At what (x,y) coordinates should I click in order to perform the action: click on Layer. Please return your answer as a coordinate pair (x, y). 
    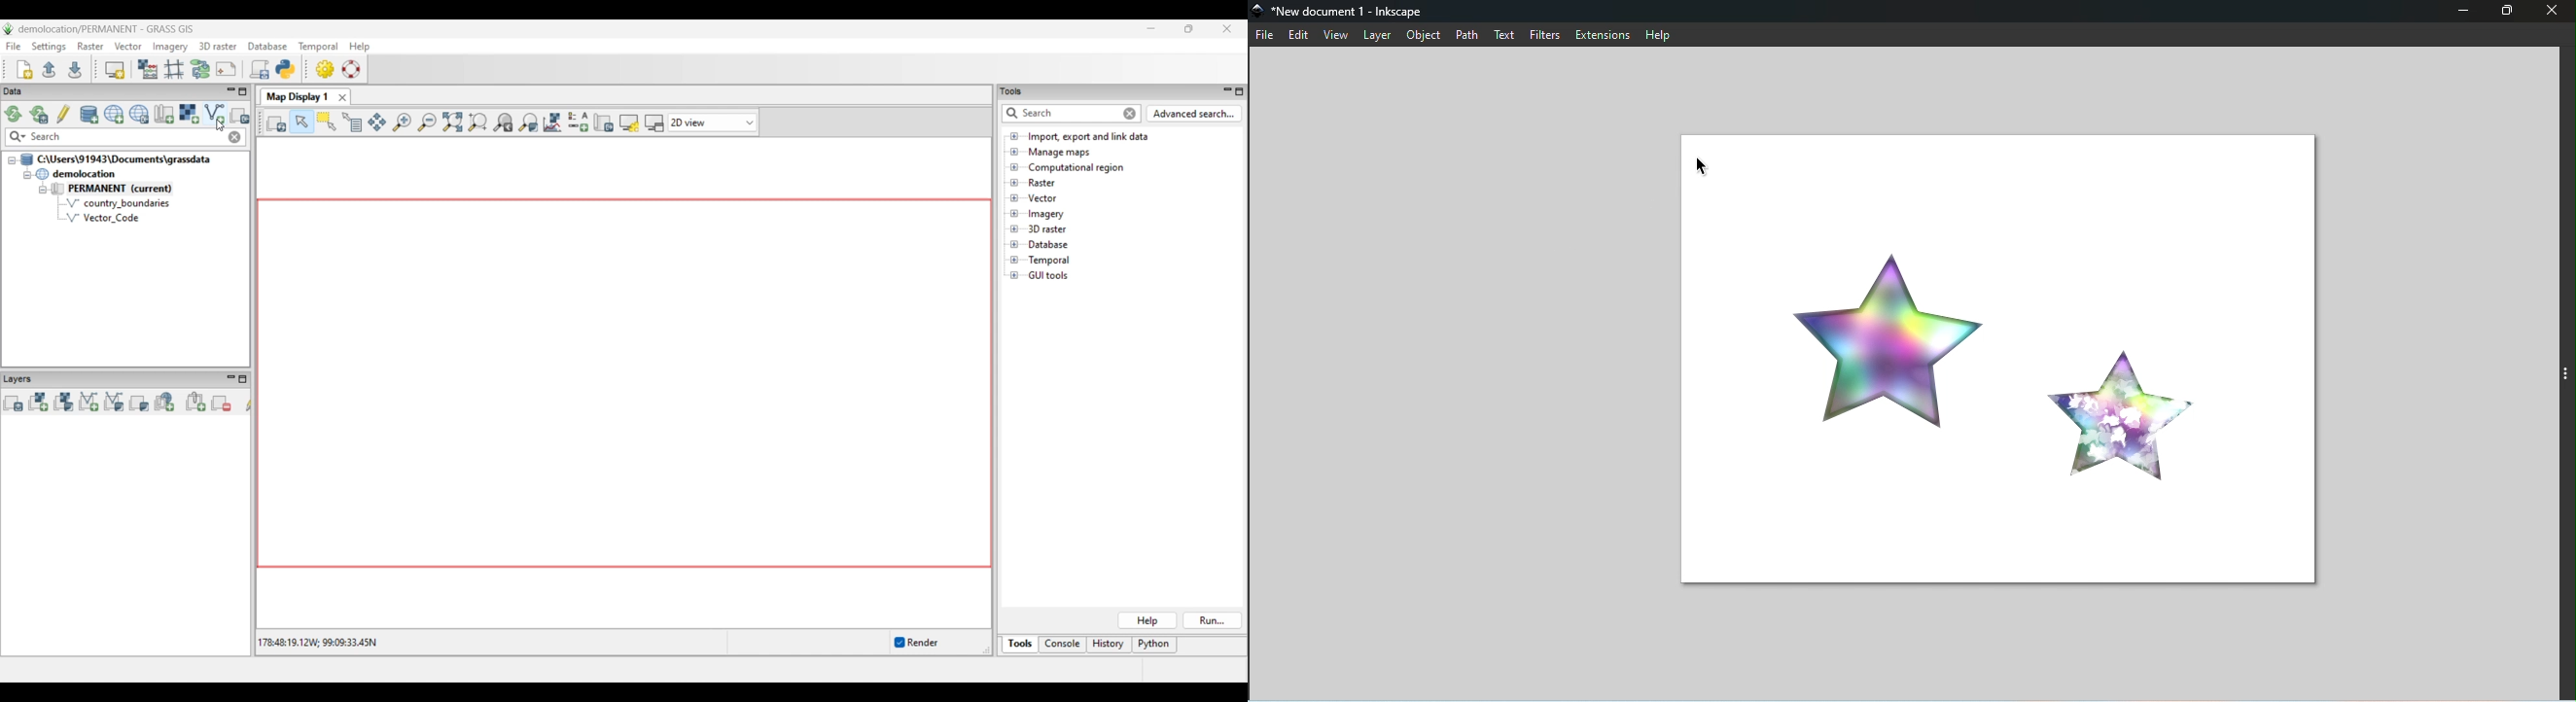
    Looking at the image, I should click on (1376, 36).